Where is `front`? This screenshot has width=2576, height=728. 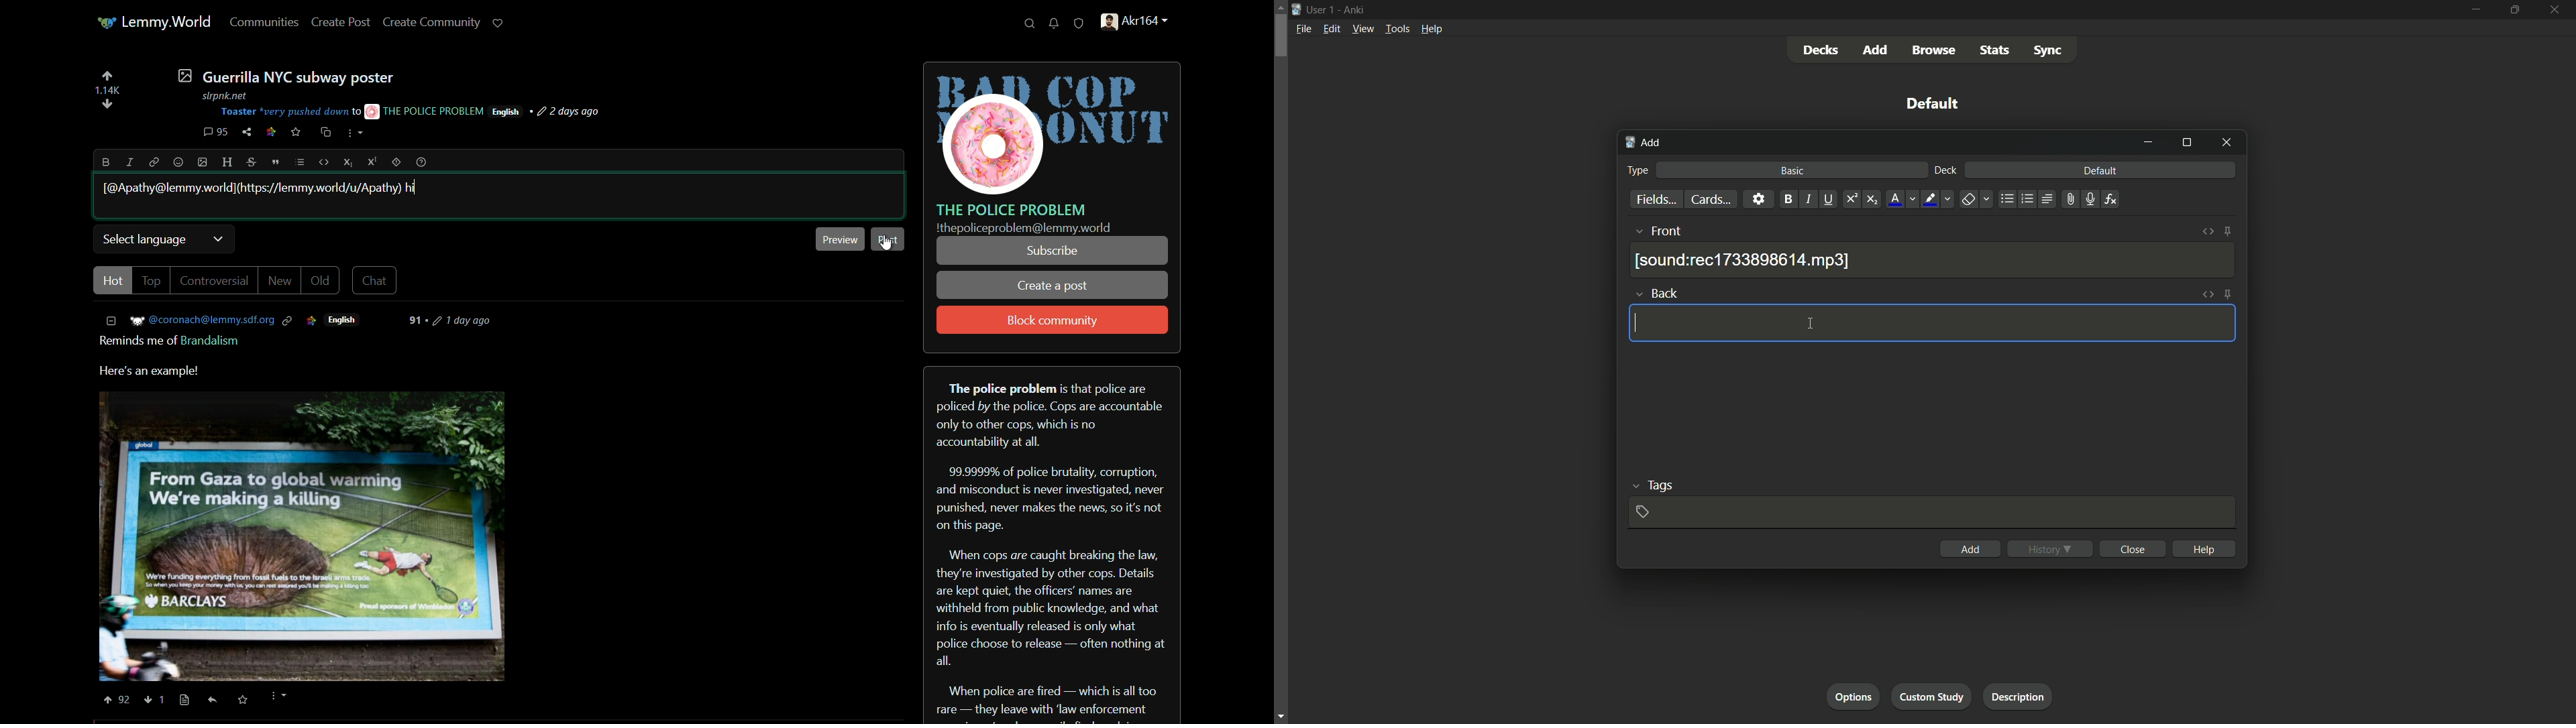
front is located at coordinates (1668, 231).